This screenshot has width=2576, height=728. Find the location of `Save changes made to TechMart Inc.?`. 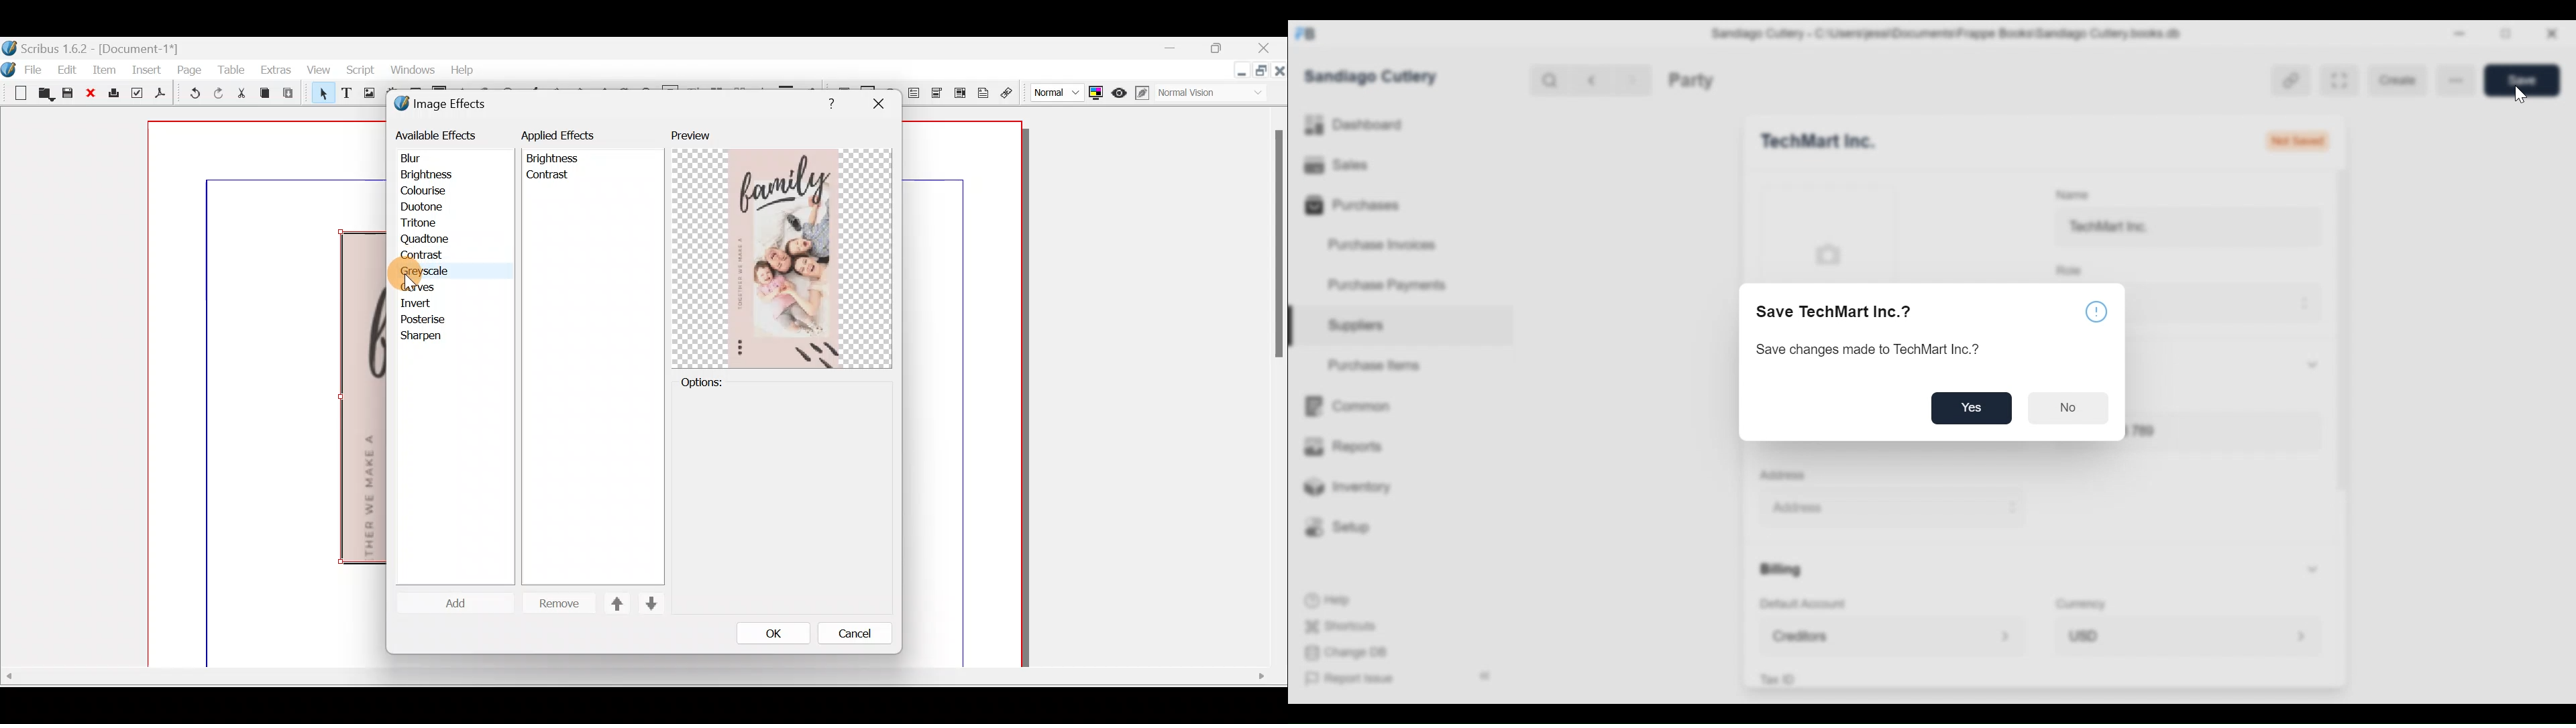

Save changes made to TechMart Inc.? is located at coordinates (1874, 352).